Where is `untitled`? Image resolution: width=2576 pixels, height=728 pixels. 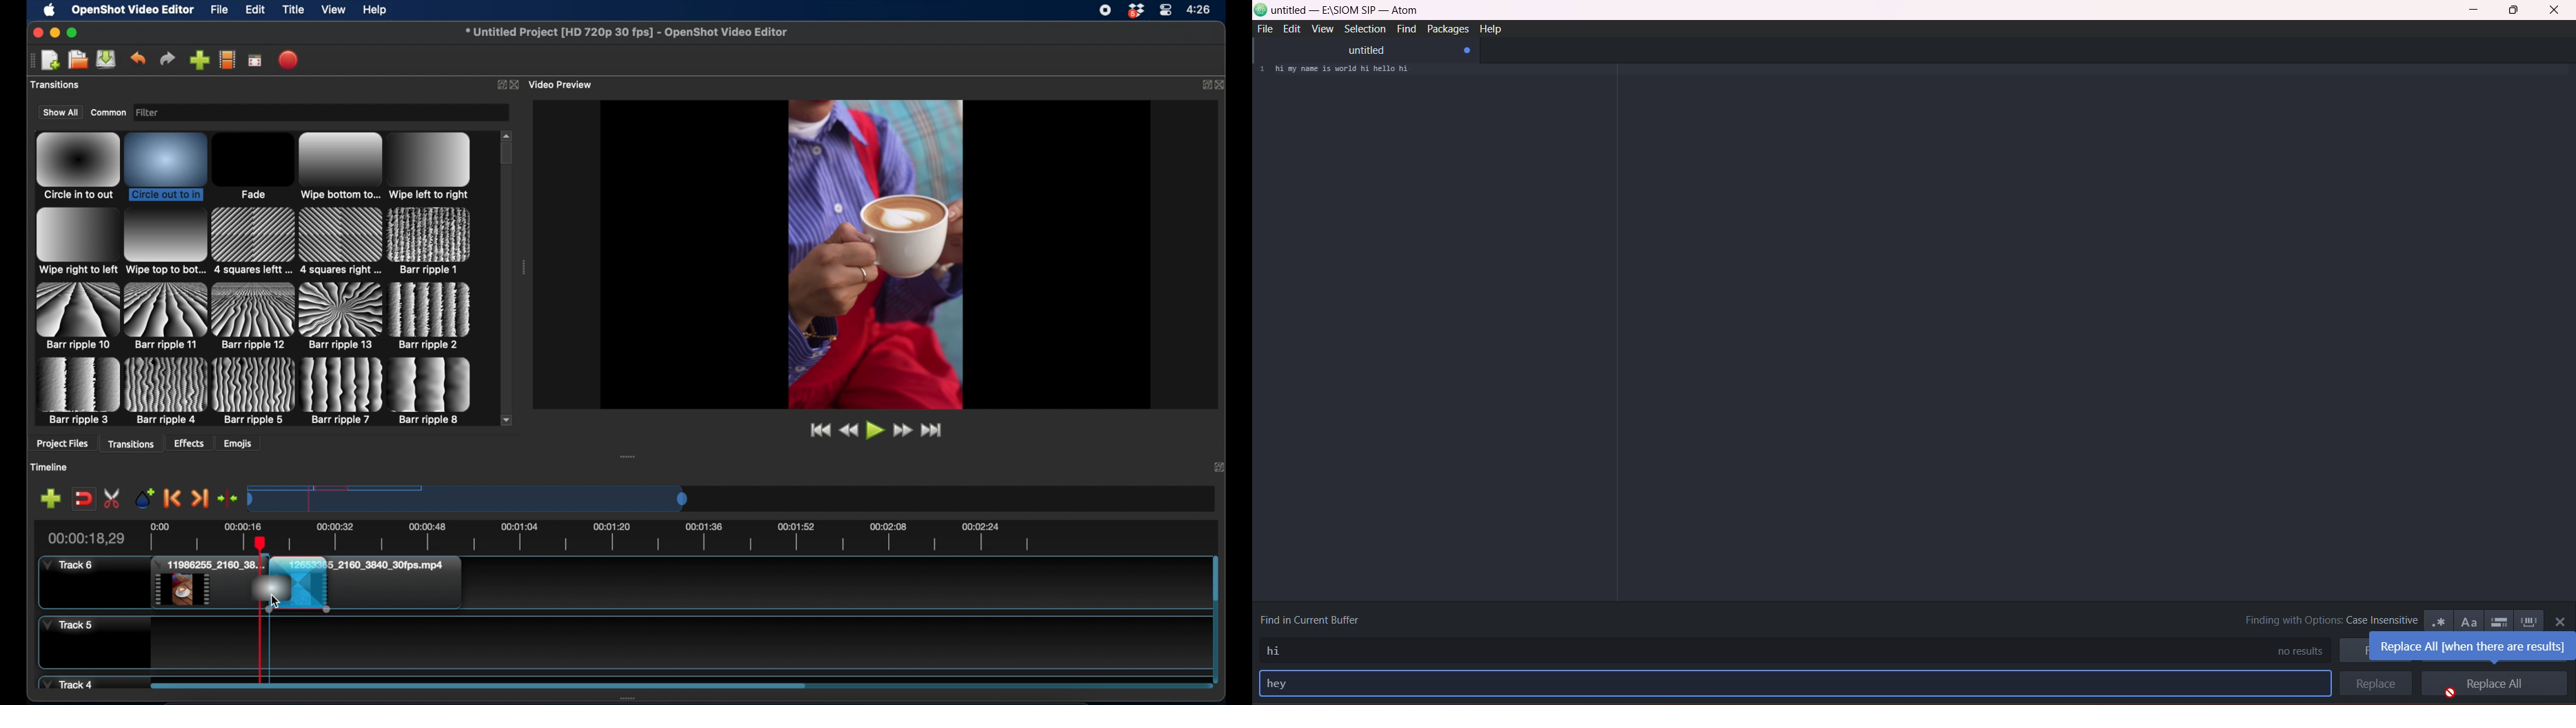
untitled is located at coordinates (1365, 50).